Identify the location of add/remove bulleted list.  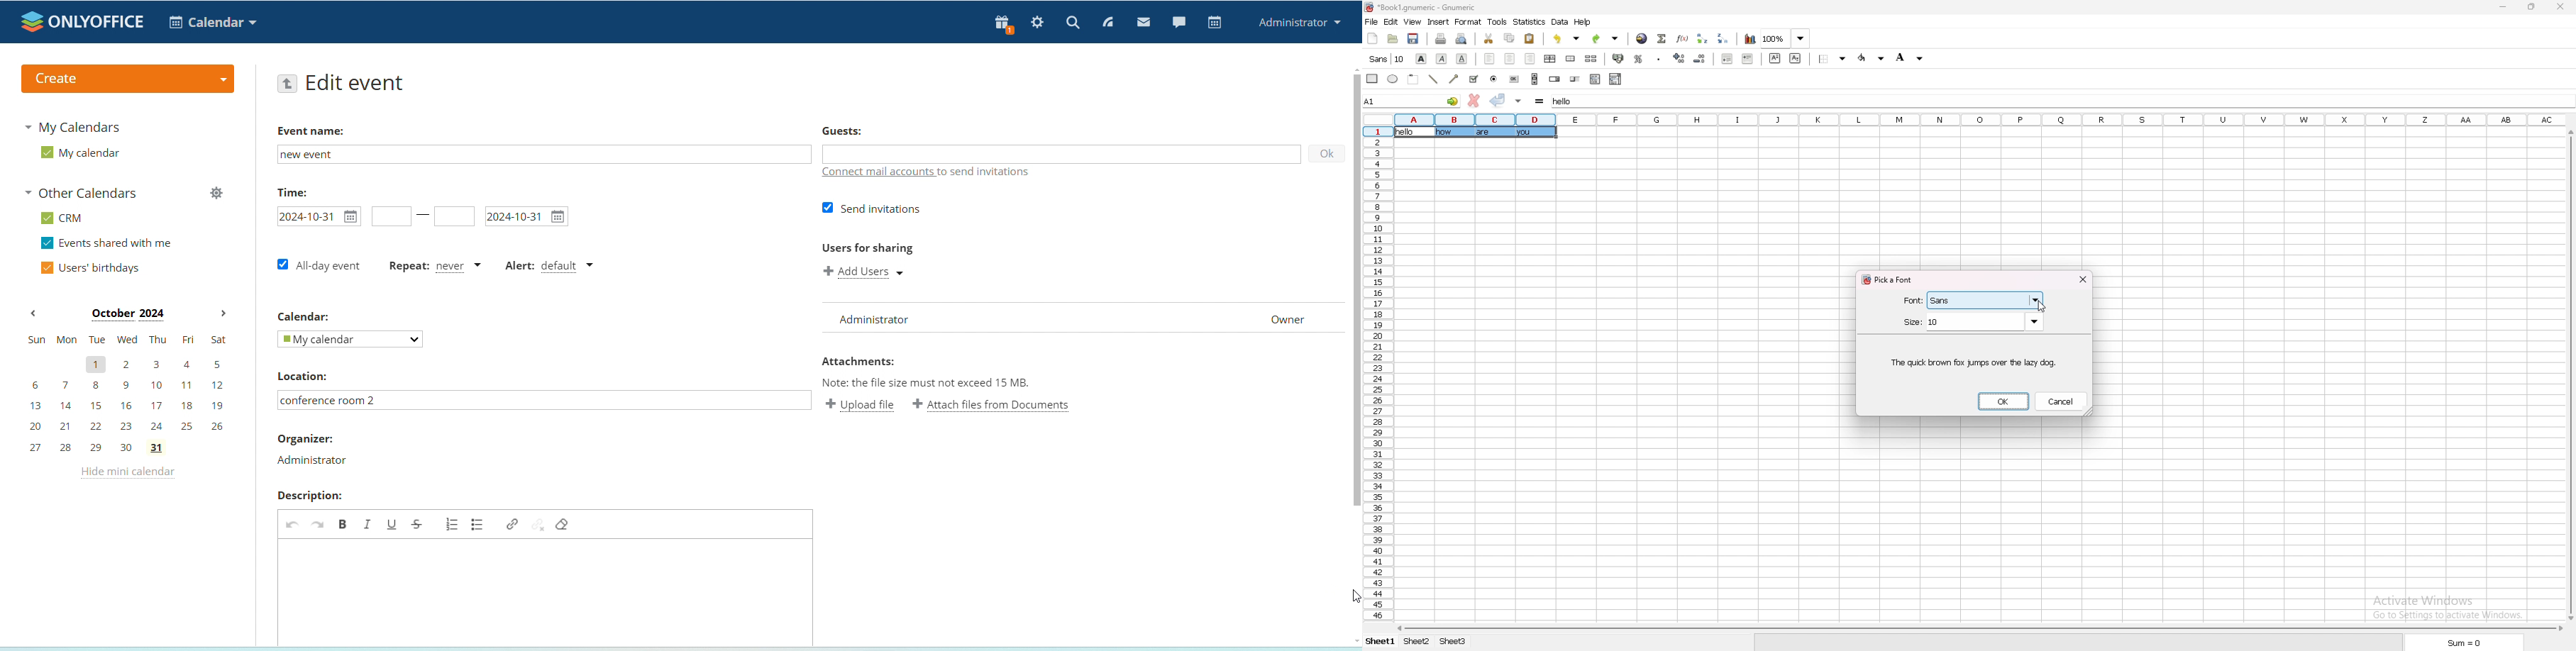
(479, 523).